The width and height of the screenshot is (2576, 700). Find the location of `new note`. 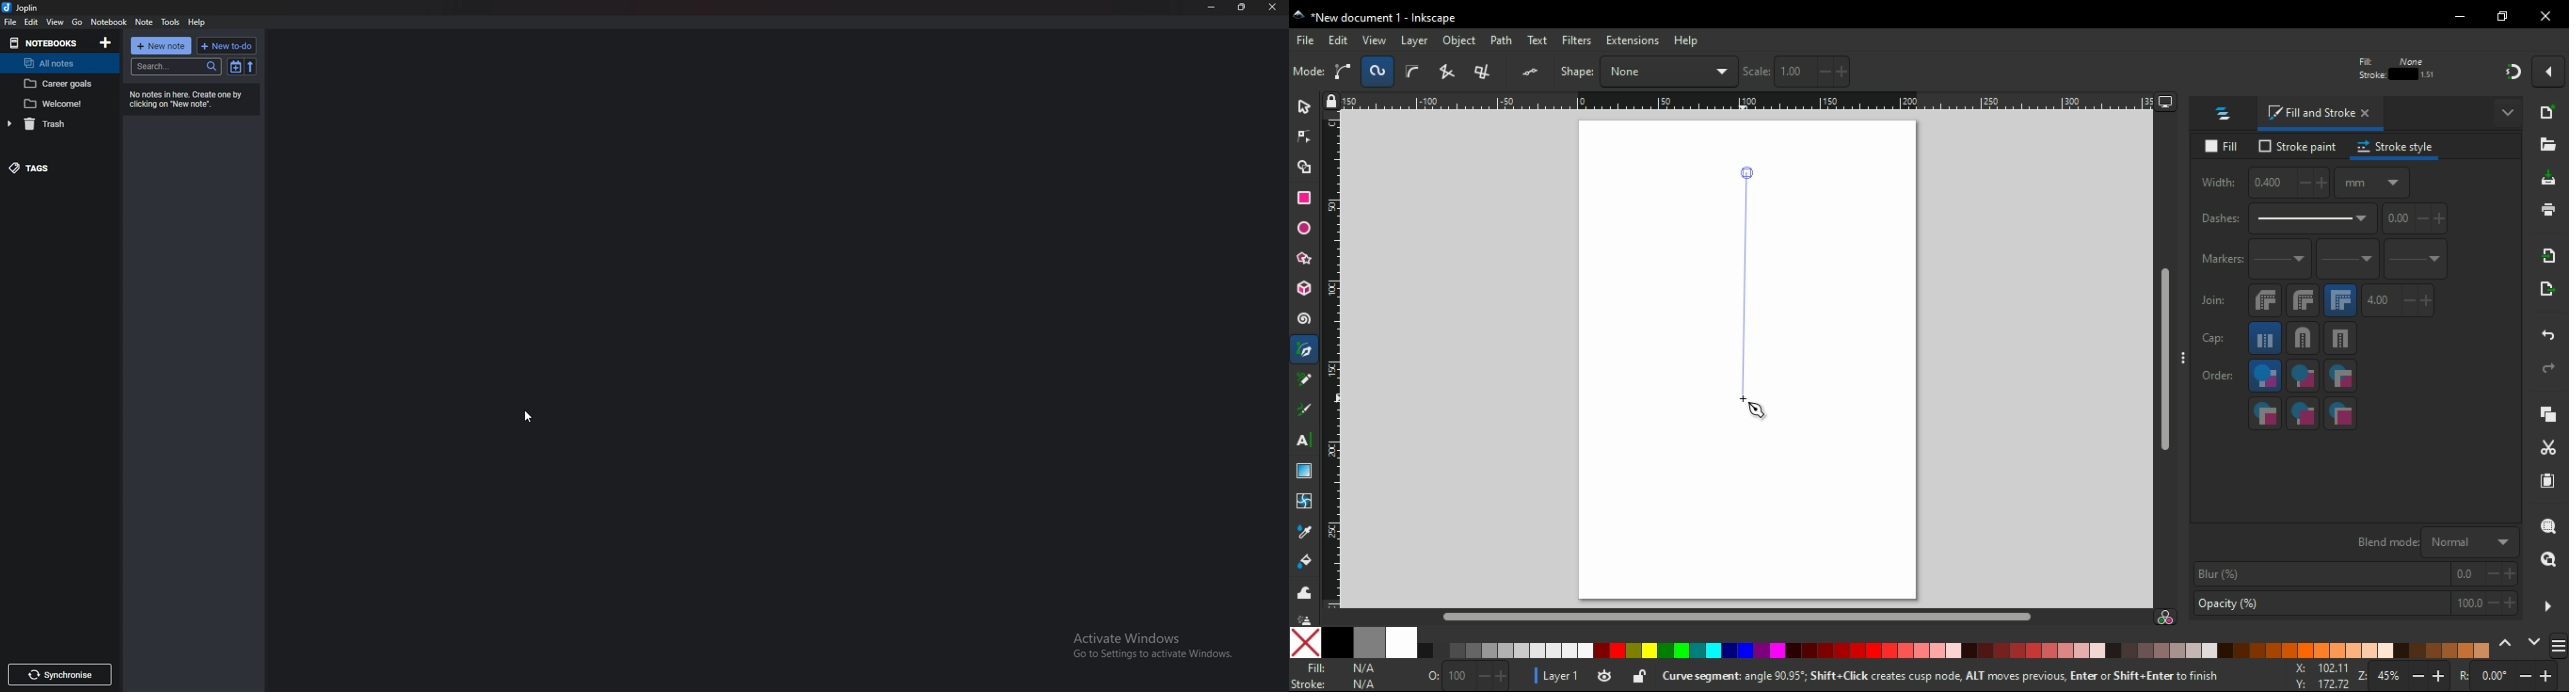

new note is located at coordinates (161, 46).